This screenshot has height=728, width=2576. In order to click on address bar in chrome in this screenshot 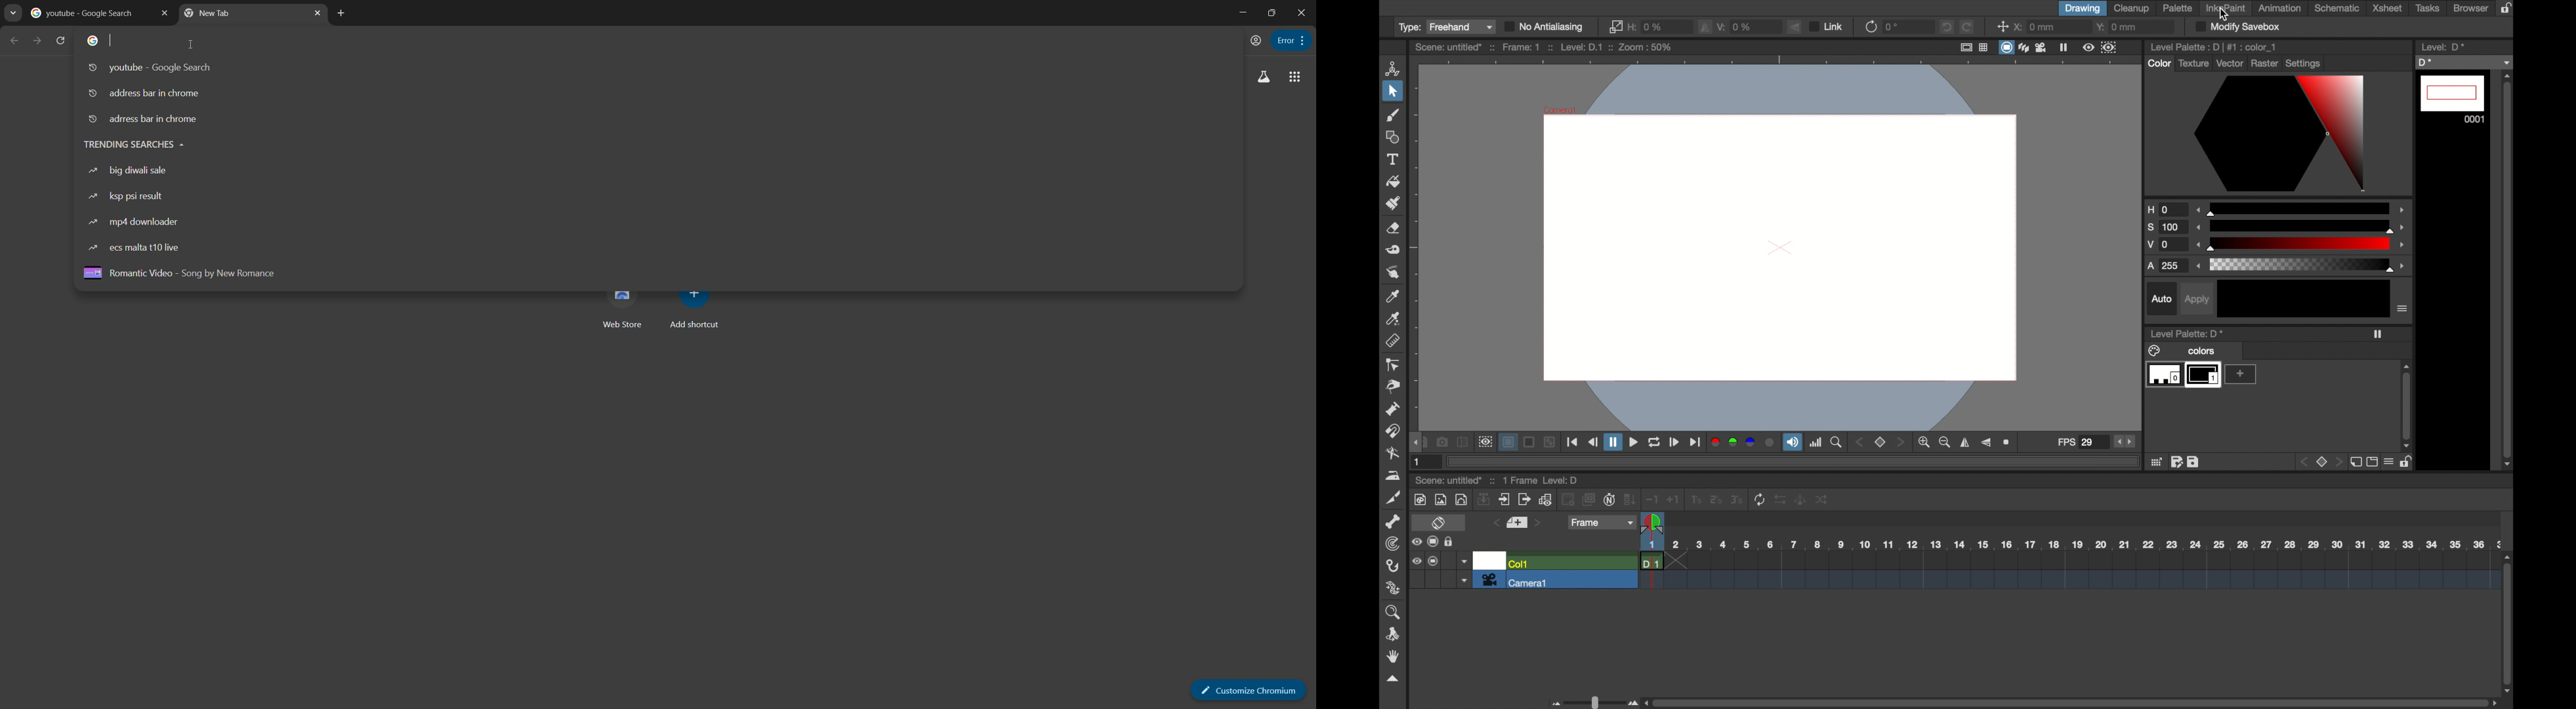, I will do `click(145, 94)`.